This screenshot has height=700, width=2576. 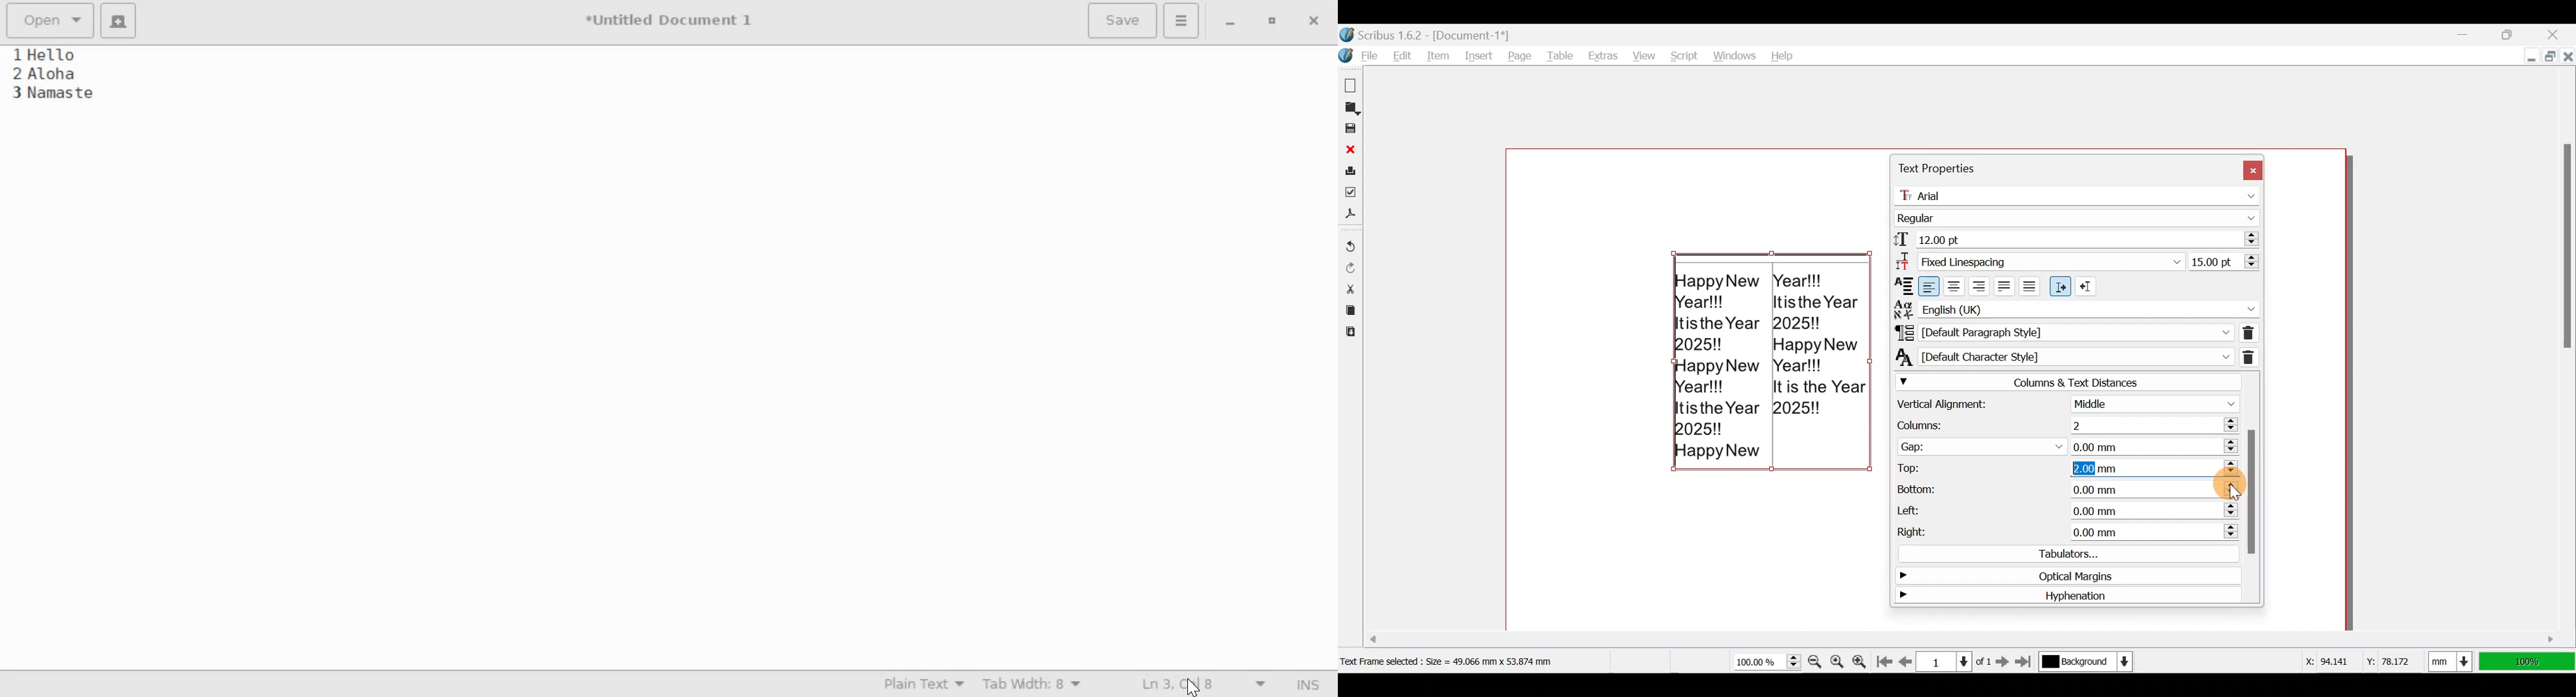 I want to click on Table, so click(x=1562, y=55).